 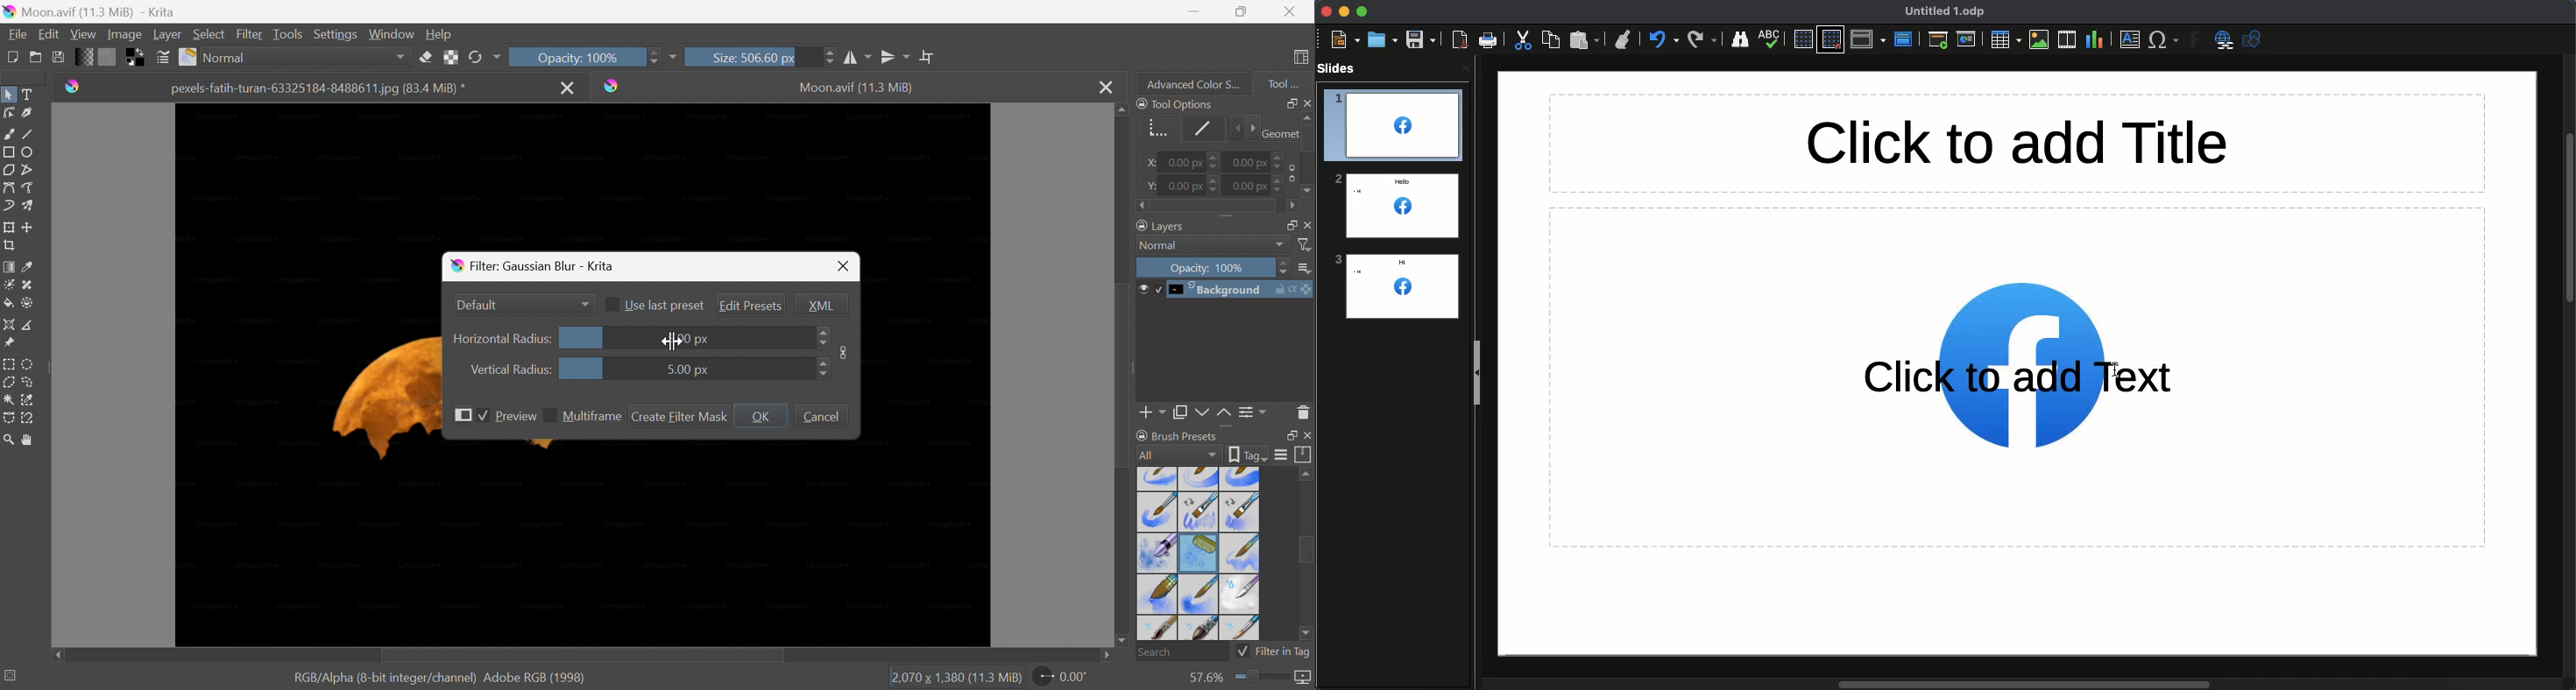 What do you see at coordinates (58, 55) in the screenshot?
I see `Save` at bounding box center [58, 55].